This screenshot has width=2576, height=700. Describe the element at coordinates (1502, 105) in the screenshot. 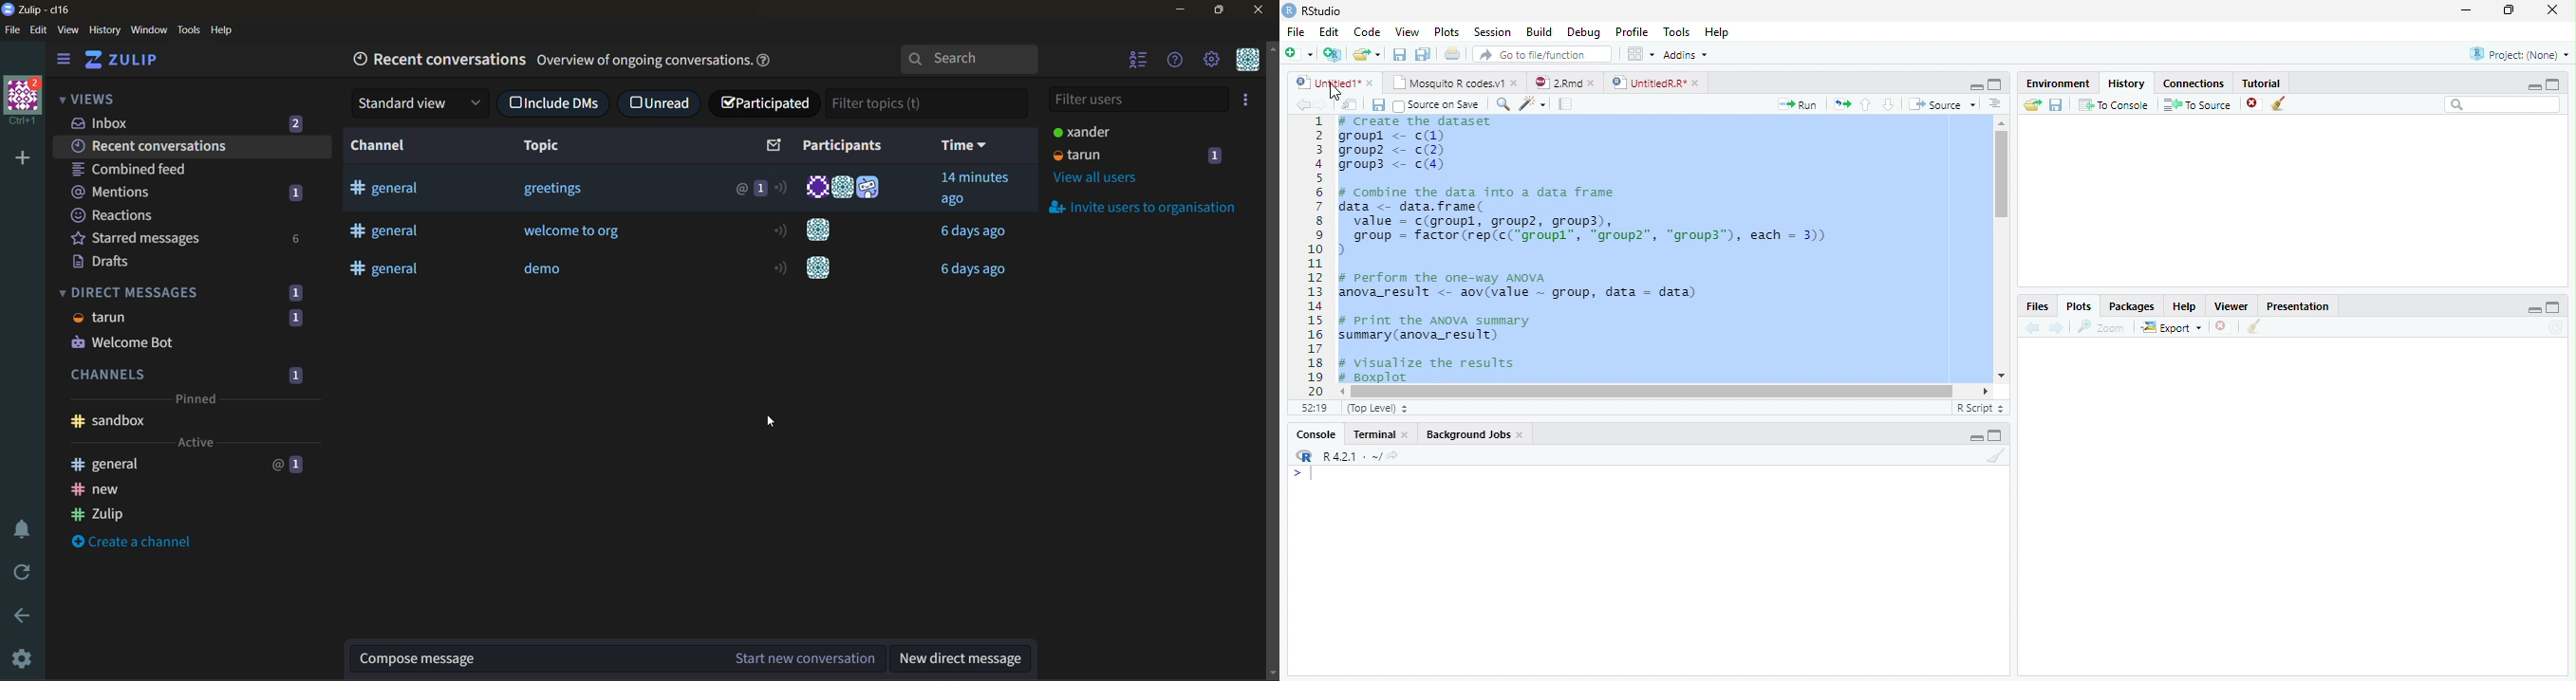

I see `Zoom In` at that location.